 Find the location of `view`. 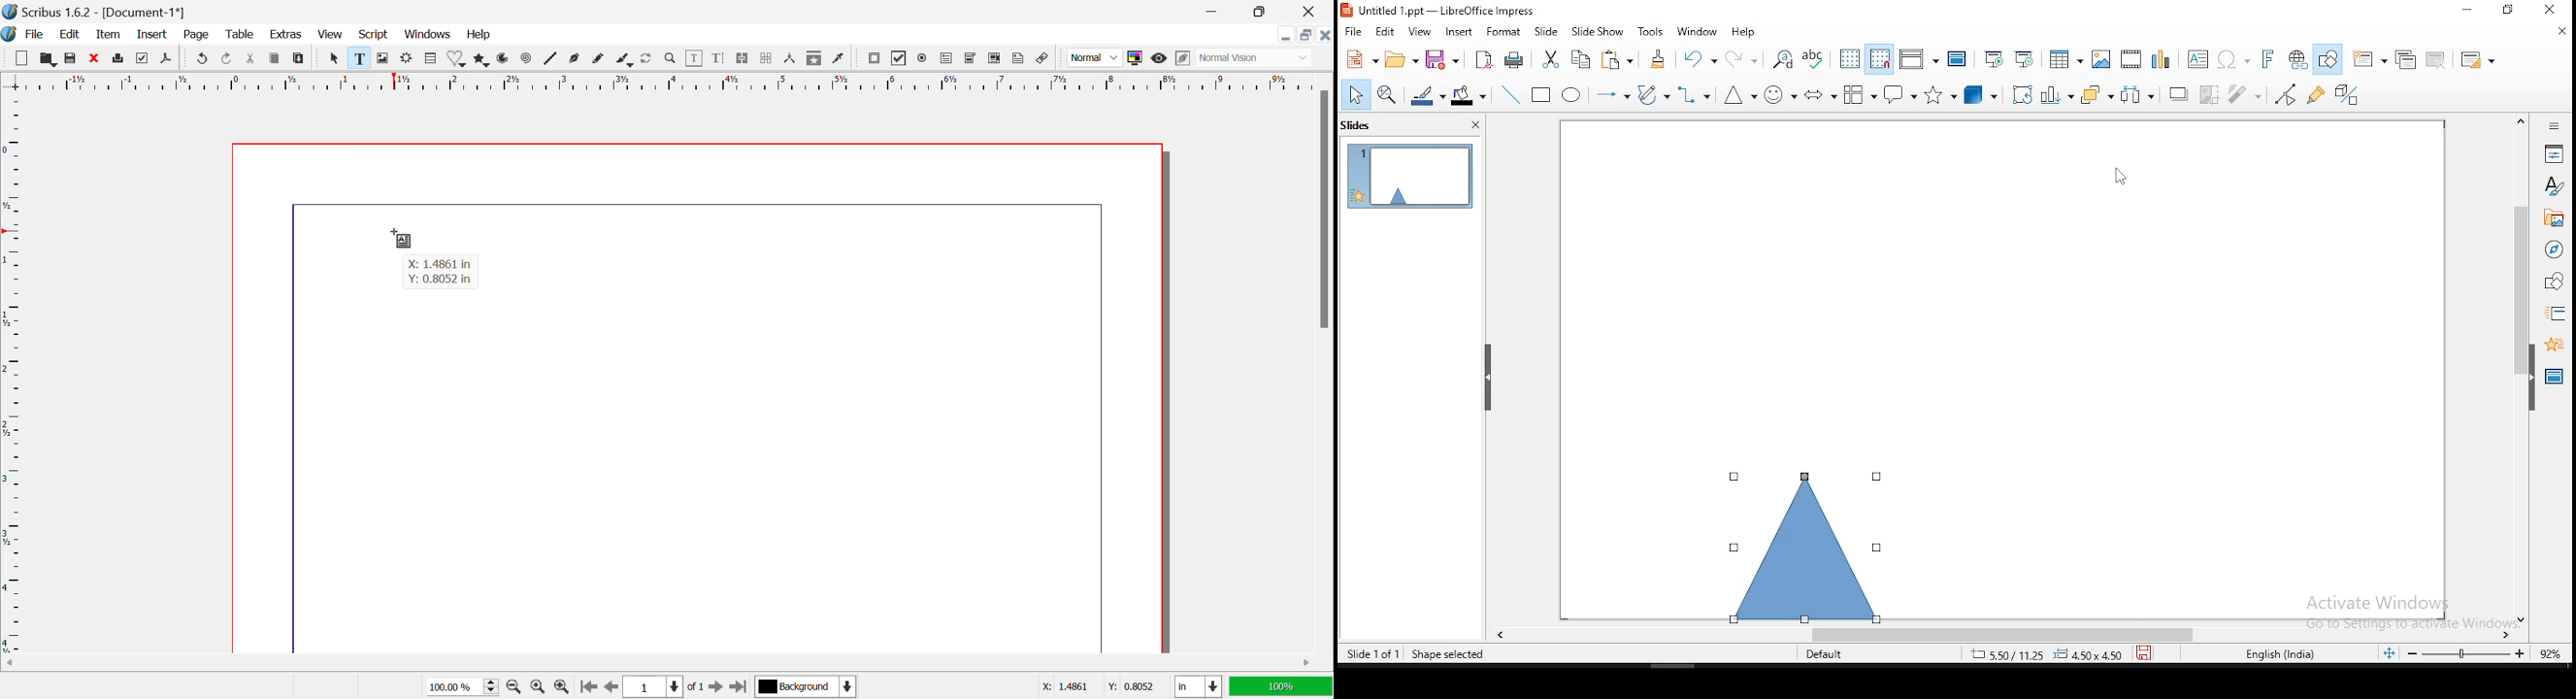

view is located at coordinates (1422, 33).